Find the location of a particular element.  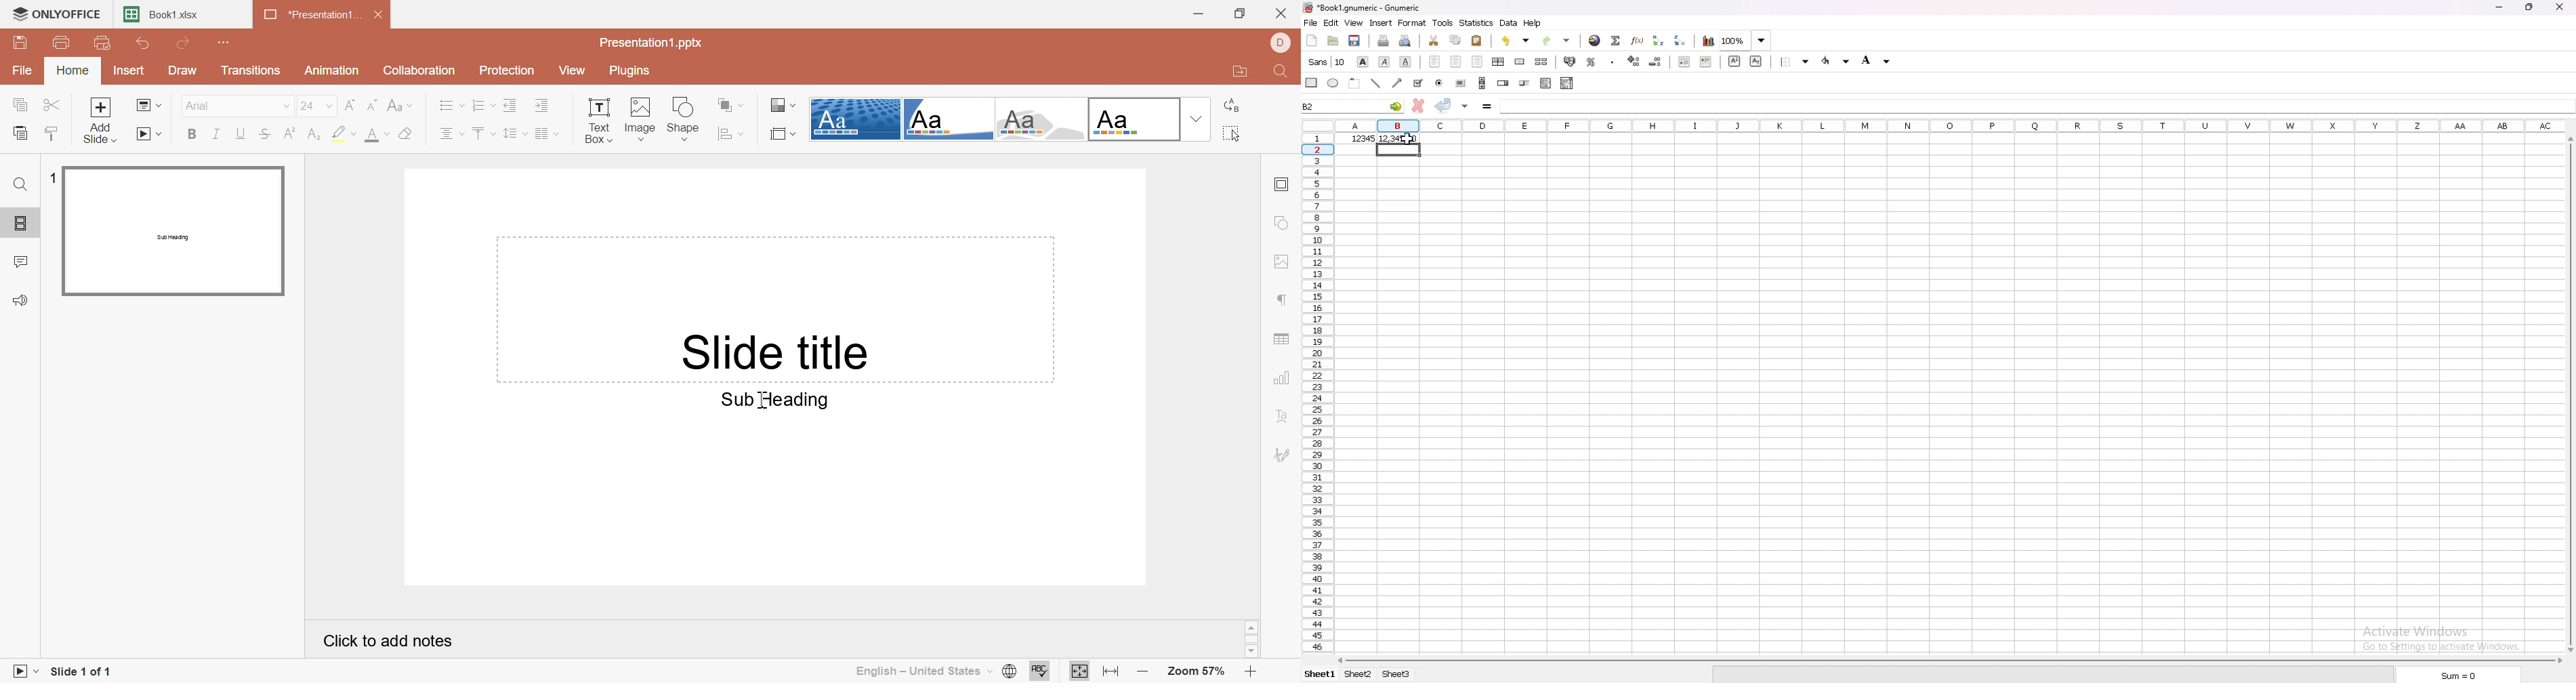

formula is located at coordinates (1548, 106).